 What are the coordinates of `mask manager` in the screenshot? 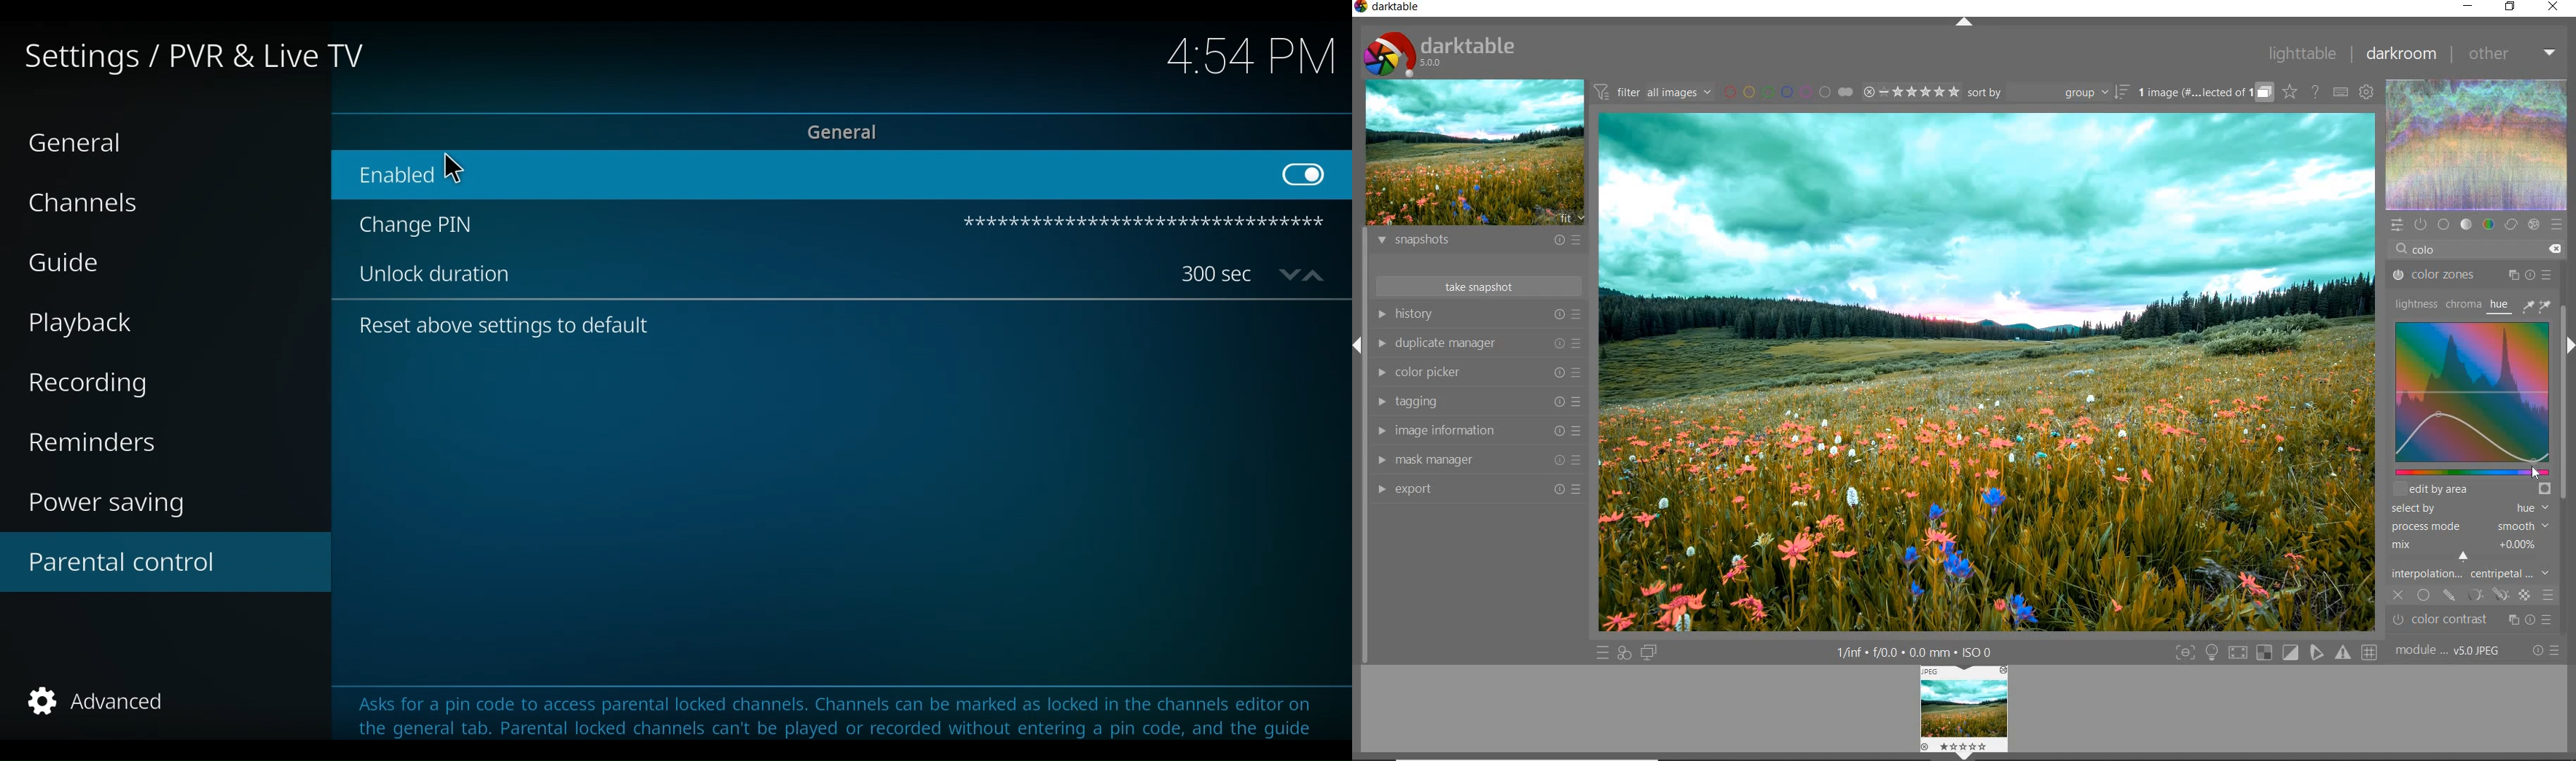 It's located at (1477, 458).